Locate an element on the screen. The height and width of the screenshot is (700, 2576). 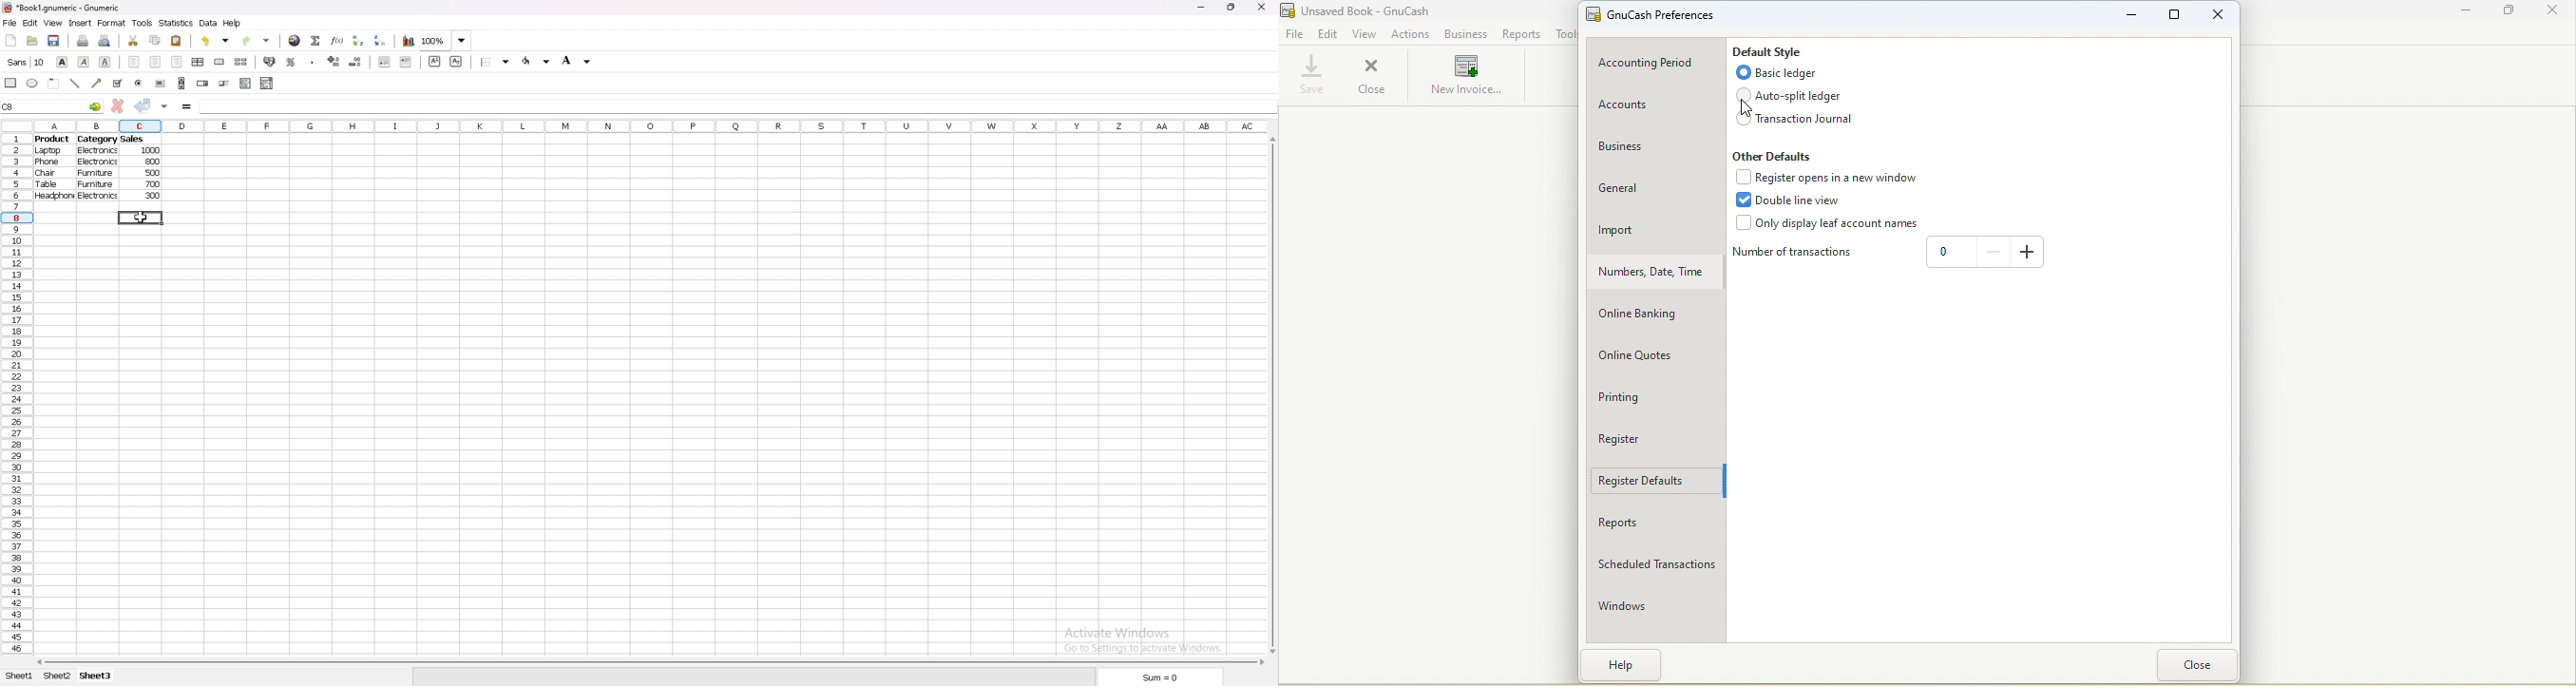
centre is located at coordinates (155, 62).